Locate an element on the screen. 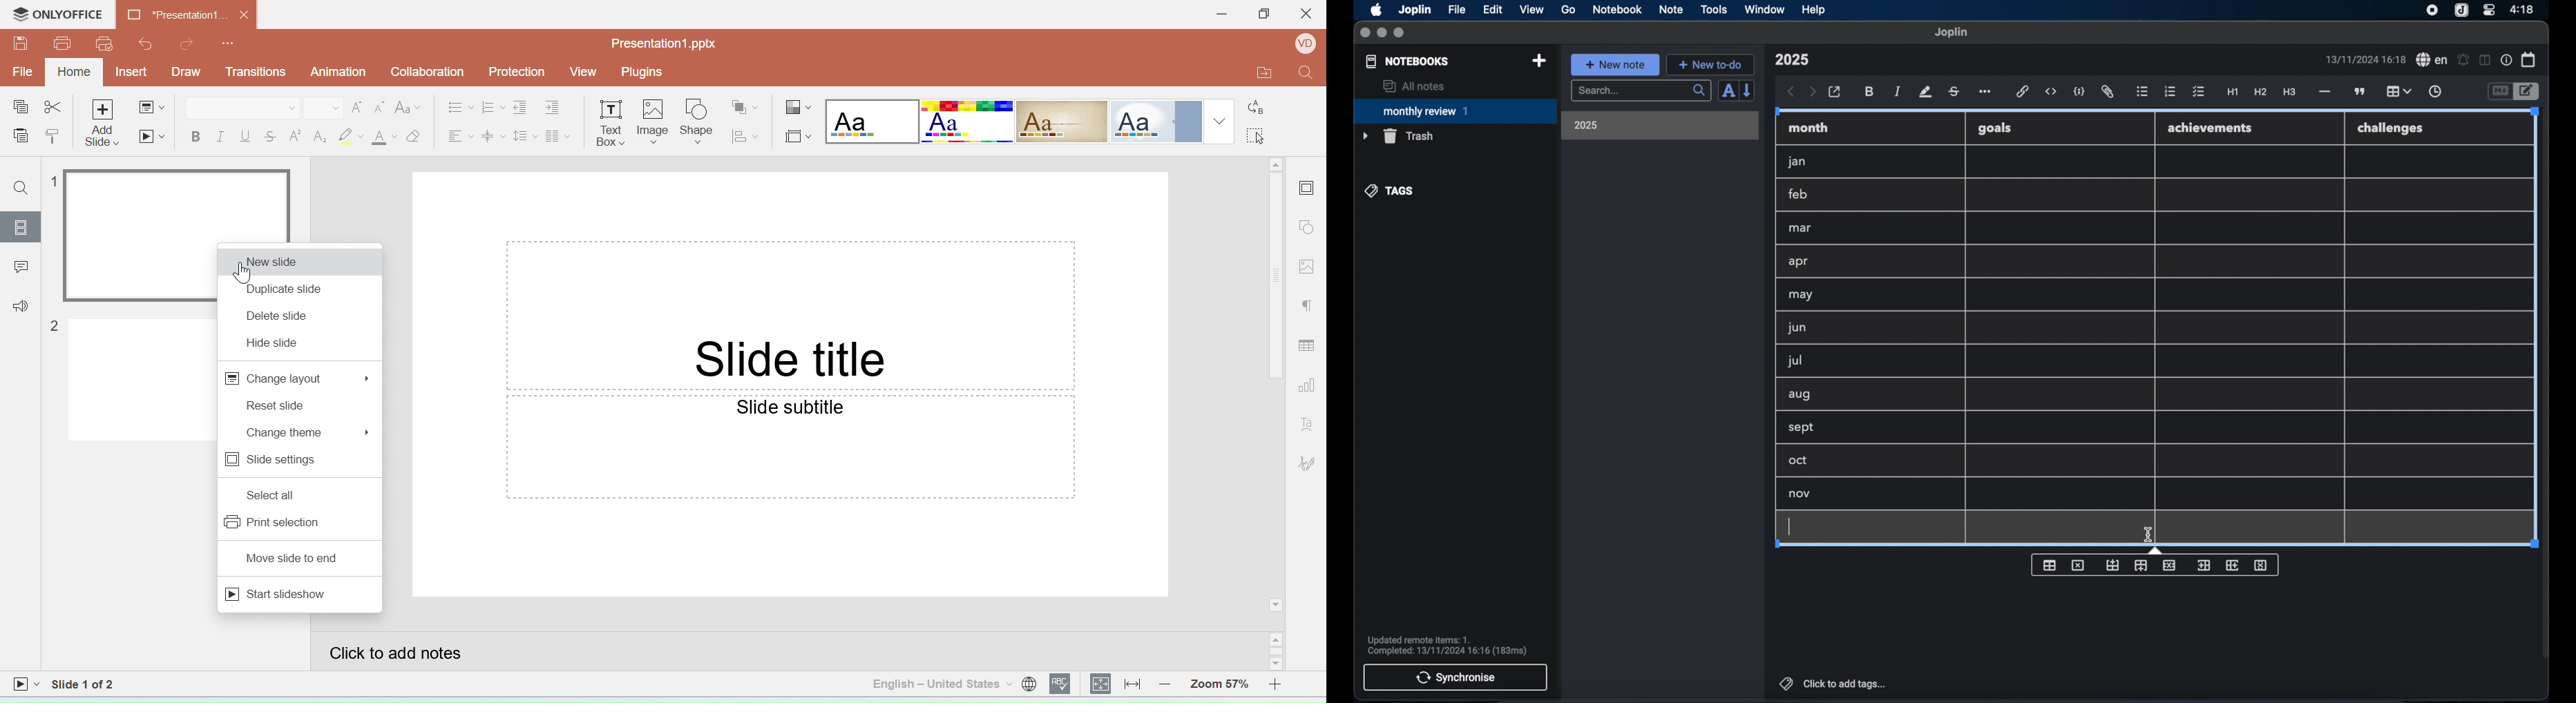 The image size is (2576, 728). I beam cursor is located at coordinates (2149, 534).